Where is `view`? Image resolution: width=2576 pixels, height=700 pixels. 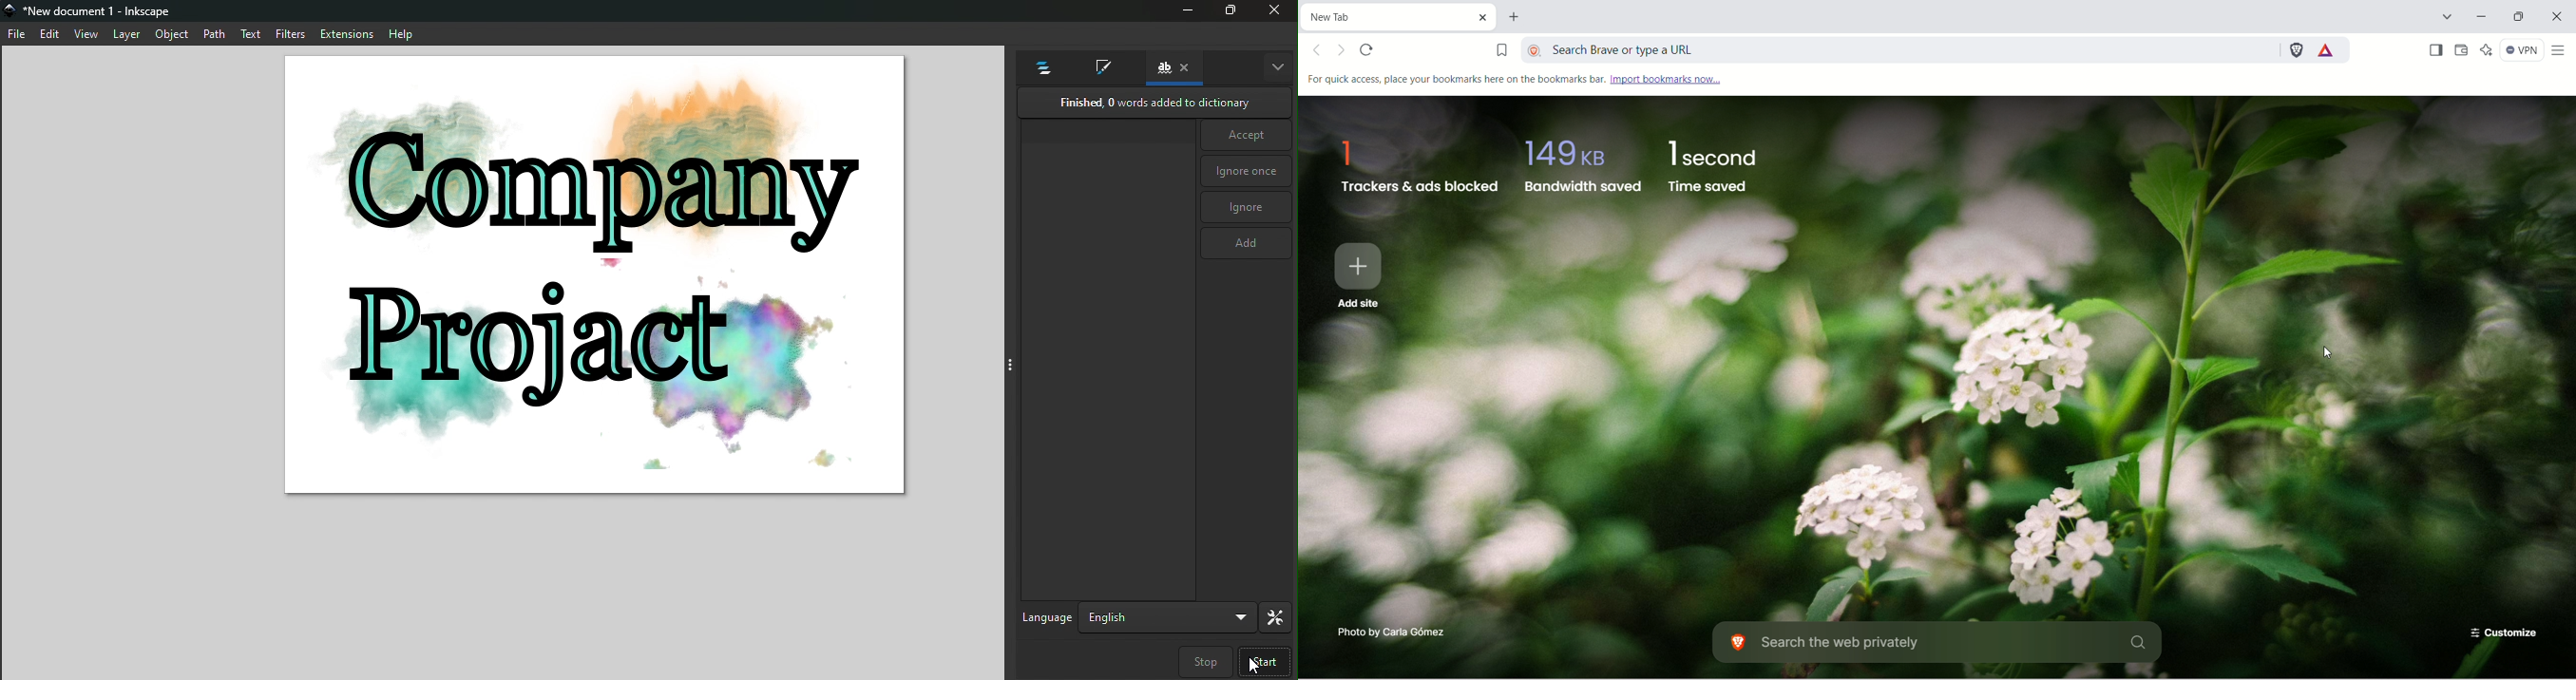 view is located at coordinates (87, 35).